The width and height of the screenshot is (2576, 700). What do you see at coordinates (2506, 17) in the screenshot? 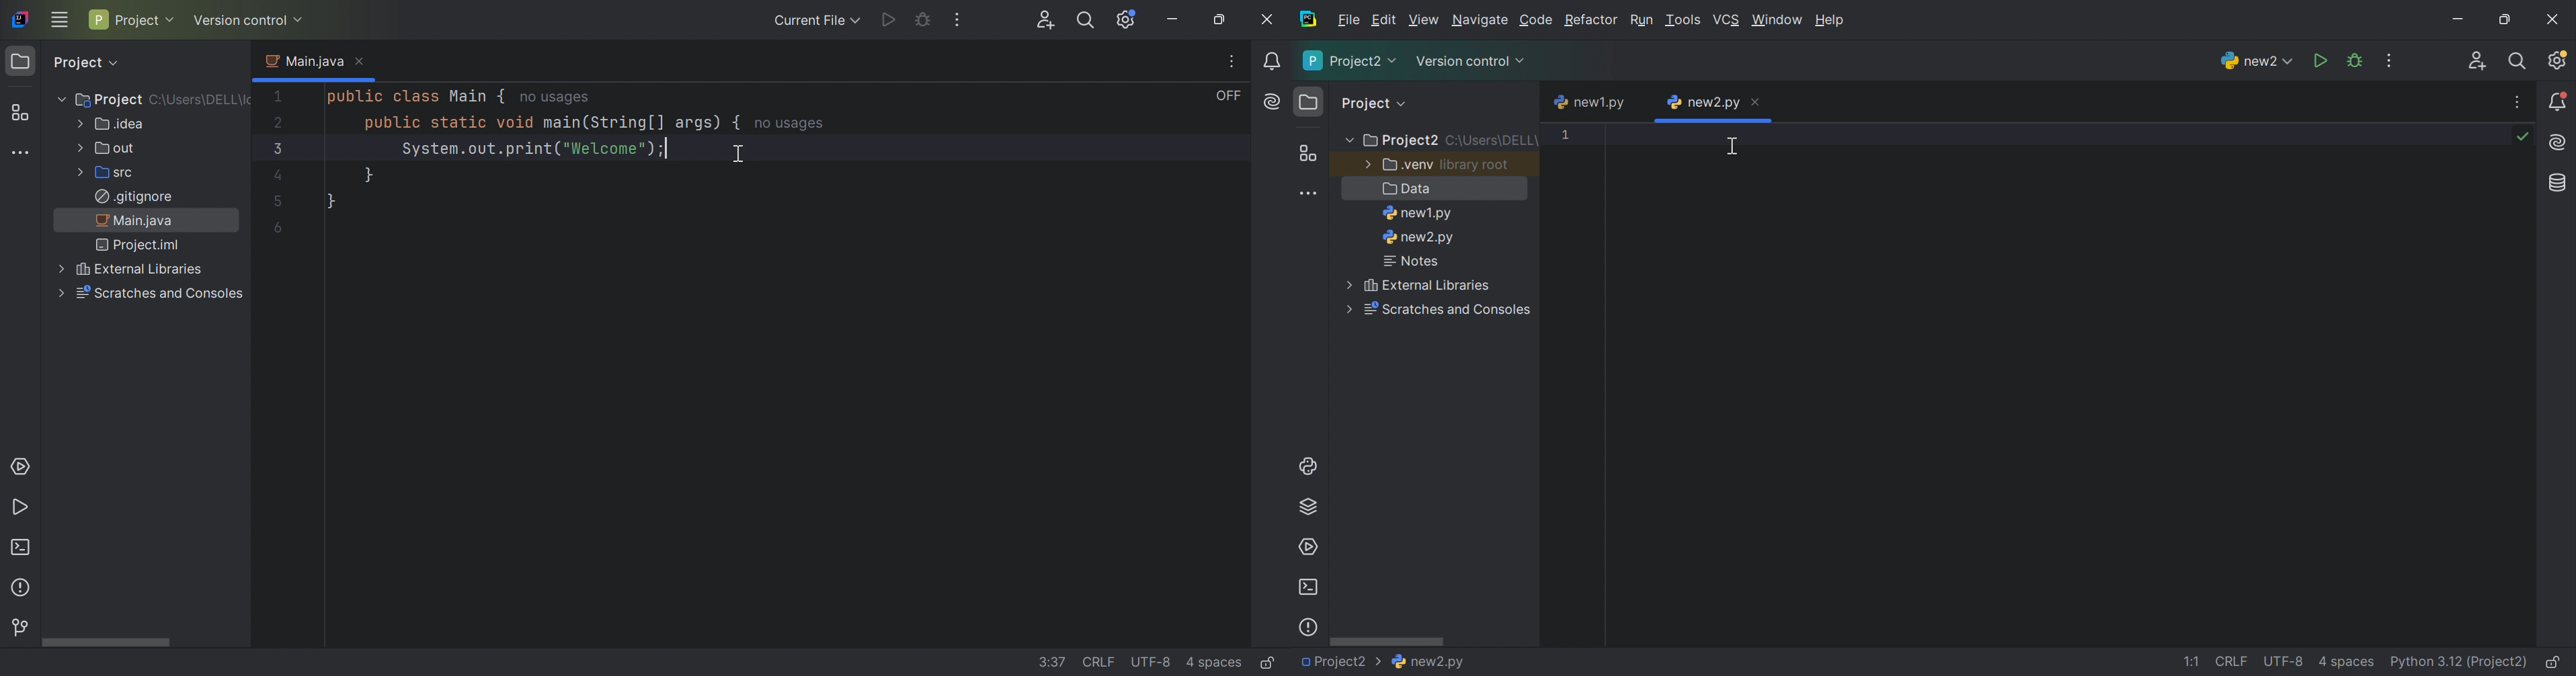
I see `Restore down` at bounding box center [2506, 17].